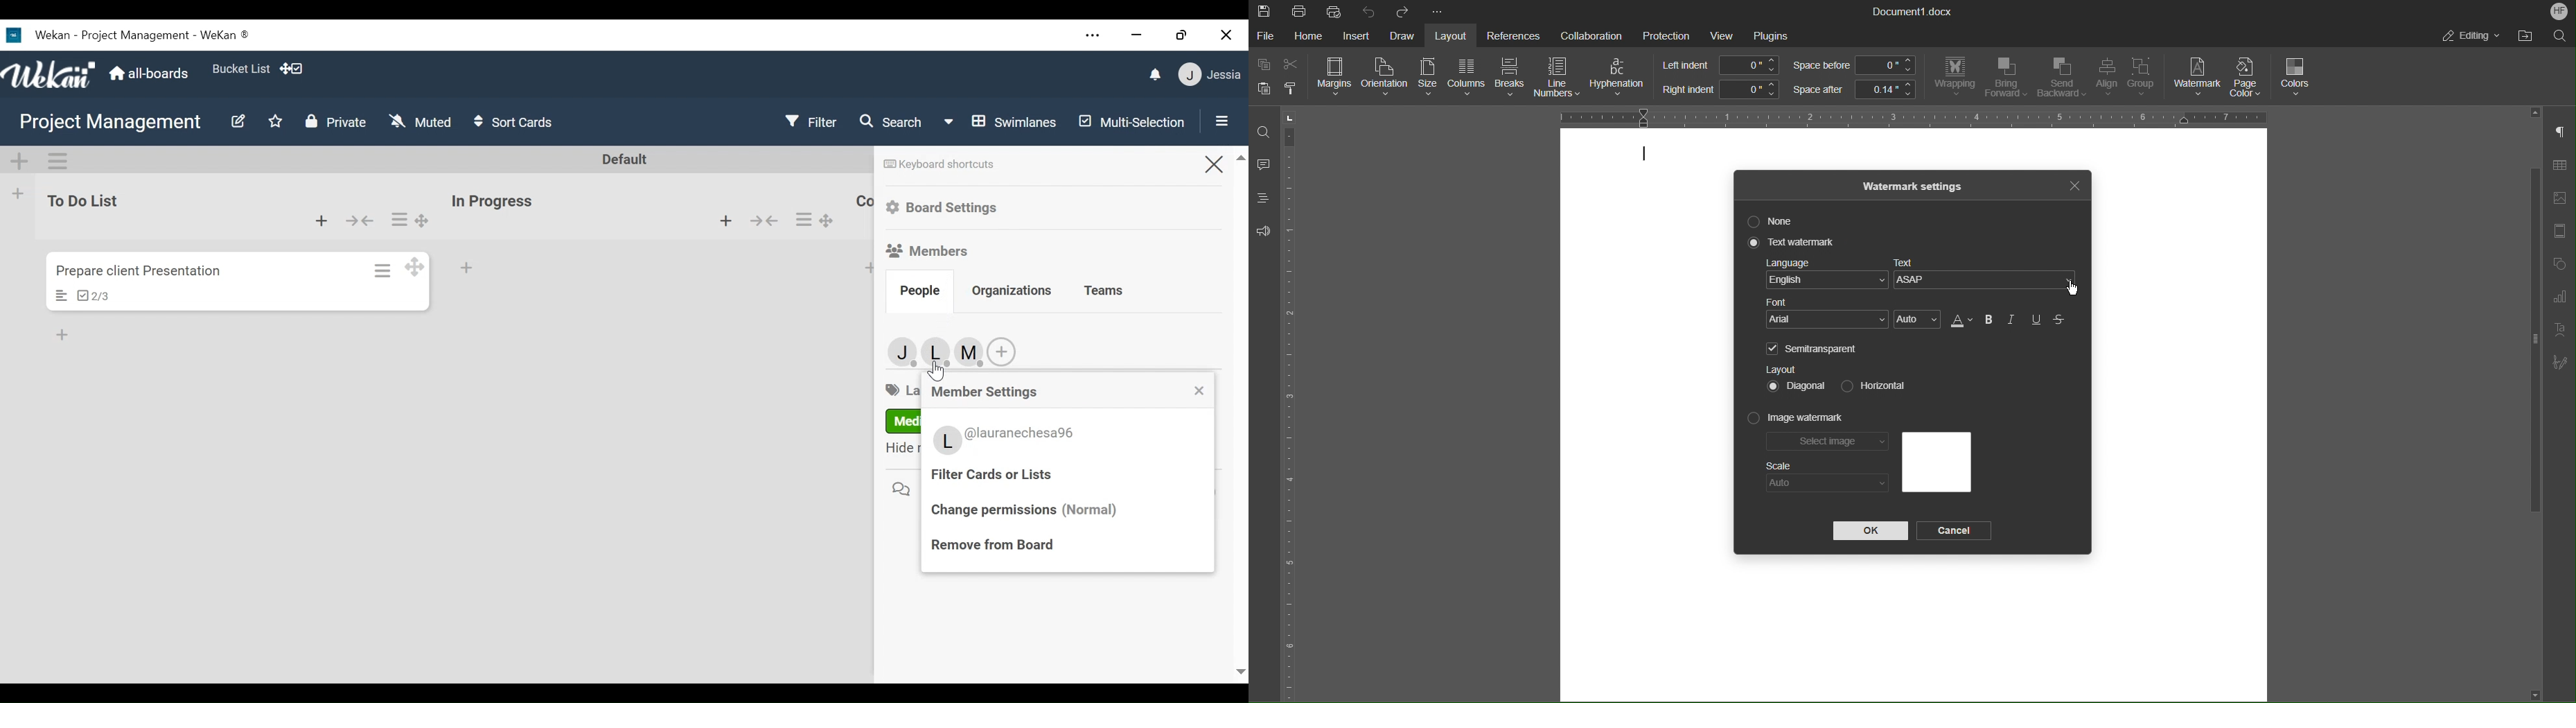 This screenshot has height=728, width=2576. What do you see at coordinates (2559, 11) in the screenshot?
I see `Account` at bounding box center [2559, 11].